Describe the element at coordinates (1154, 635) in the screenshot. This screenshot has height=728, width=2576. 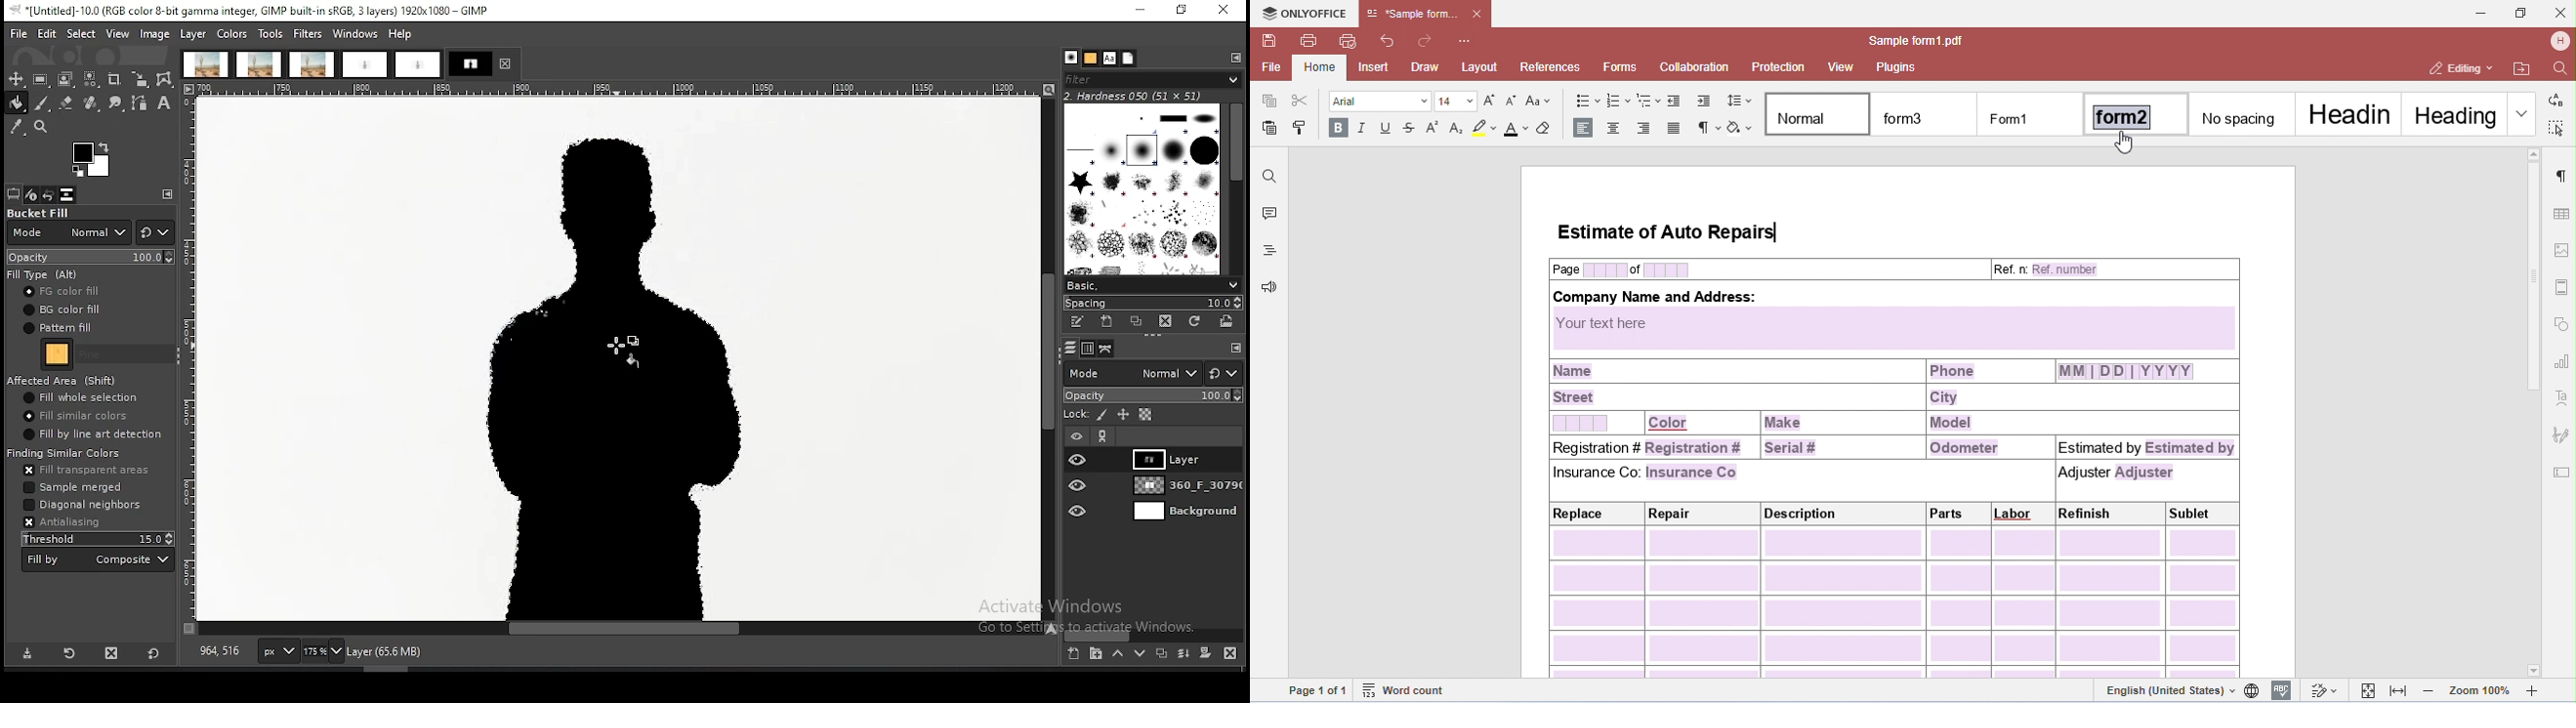
I see `scroll bar` at that location.